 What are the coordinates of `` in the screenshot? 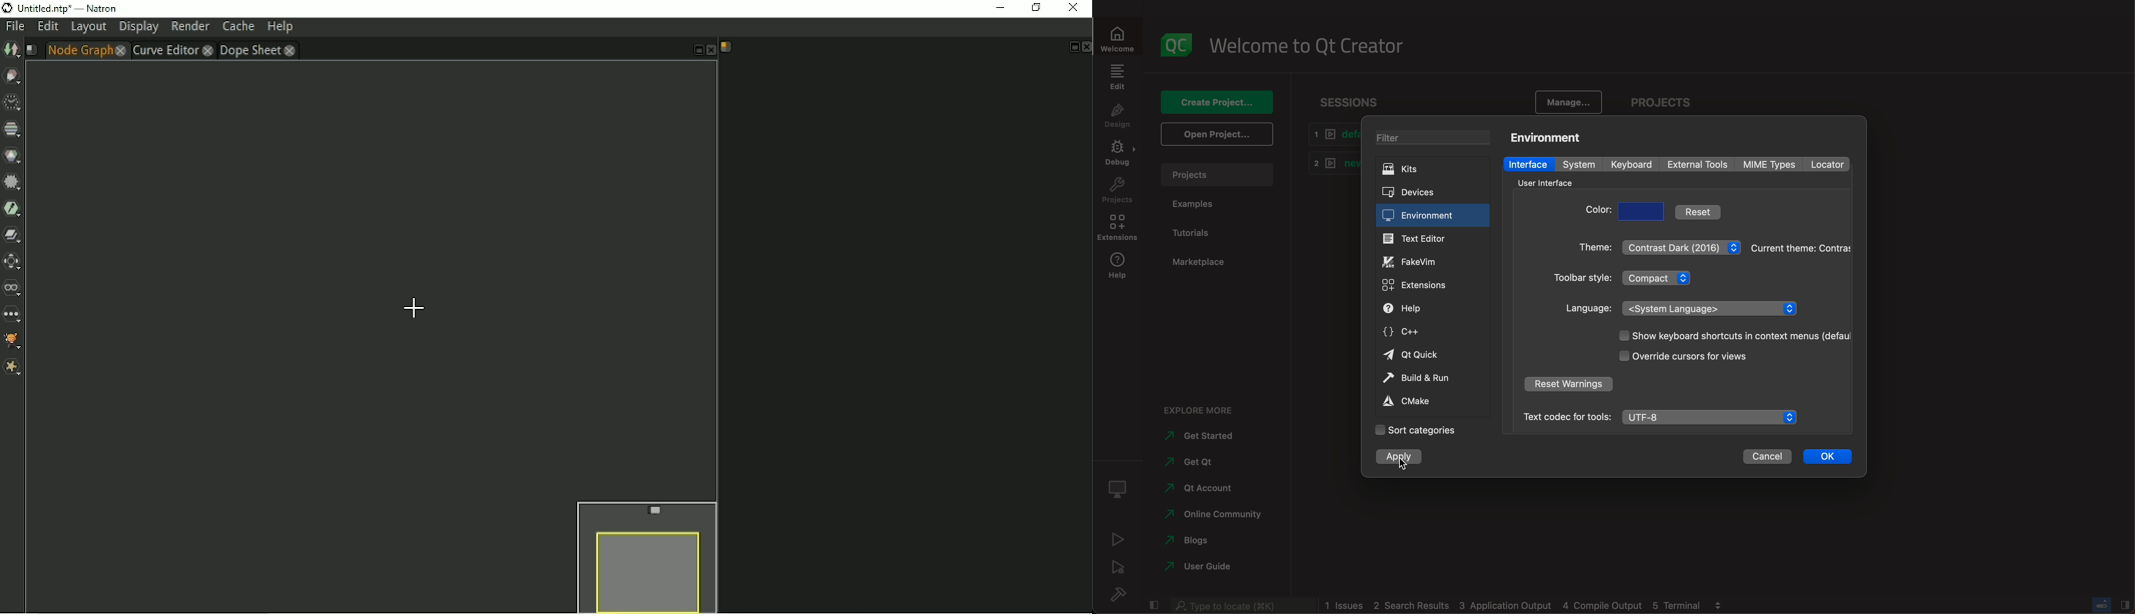 It's located at (1543, 183).